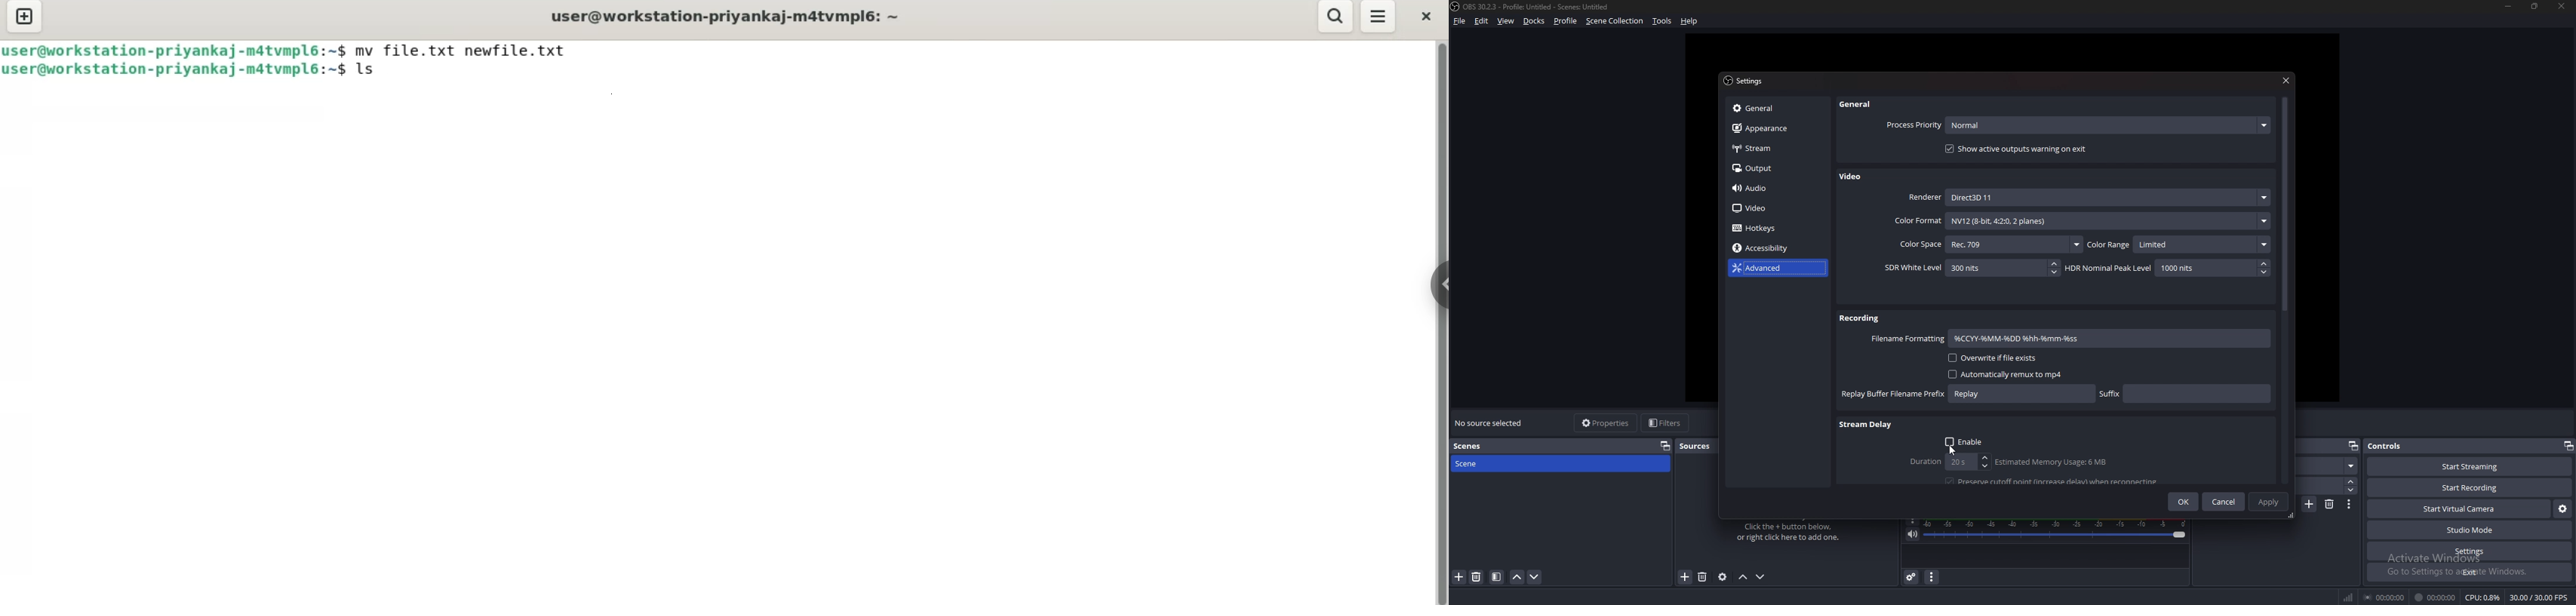 The width and height of the screenshot is (2576, 616). What do you see at coordinates (2437, 597) in the screenshot?
I see `00:00:00` at bounding box center [2437, 597].